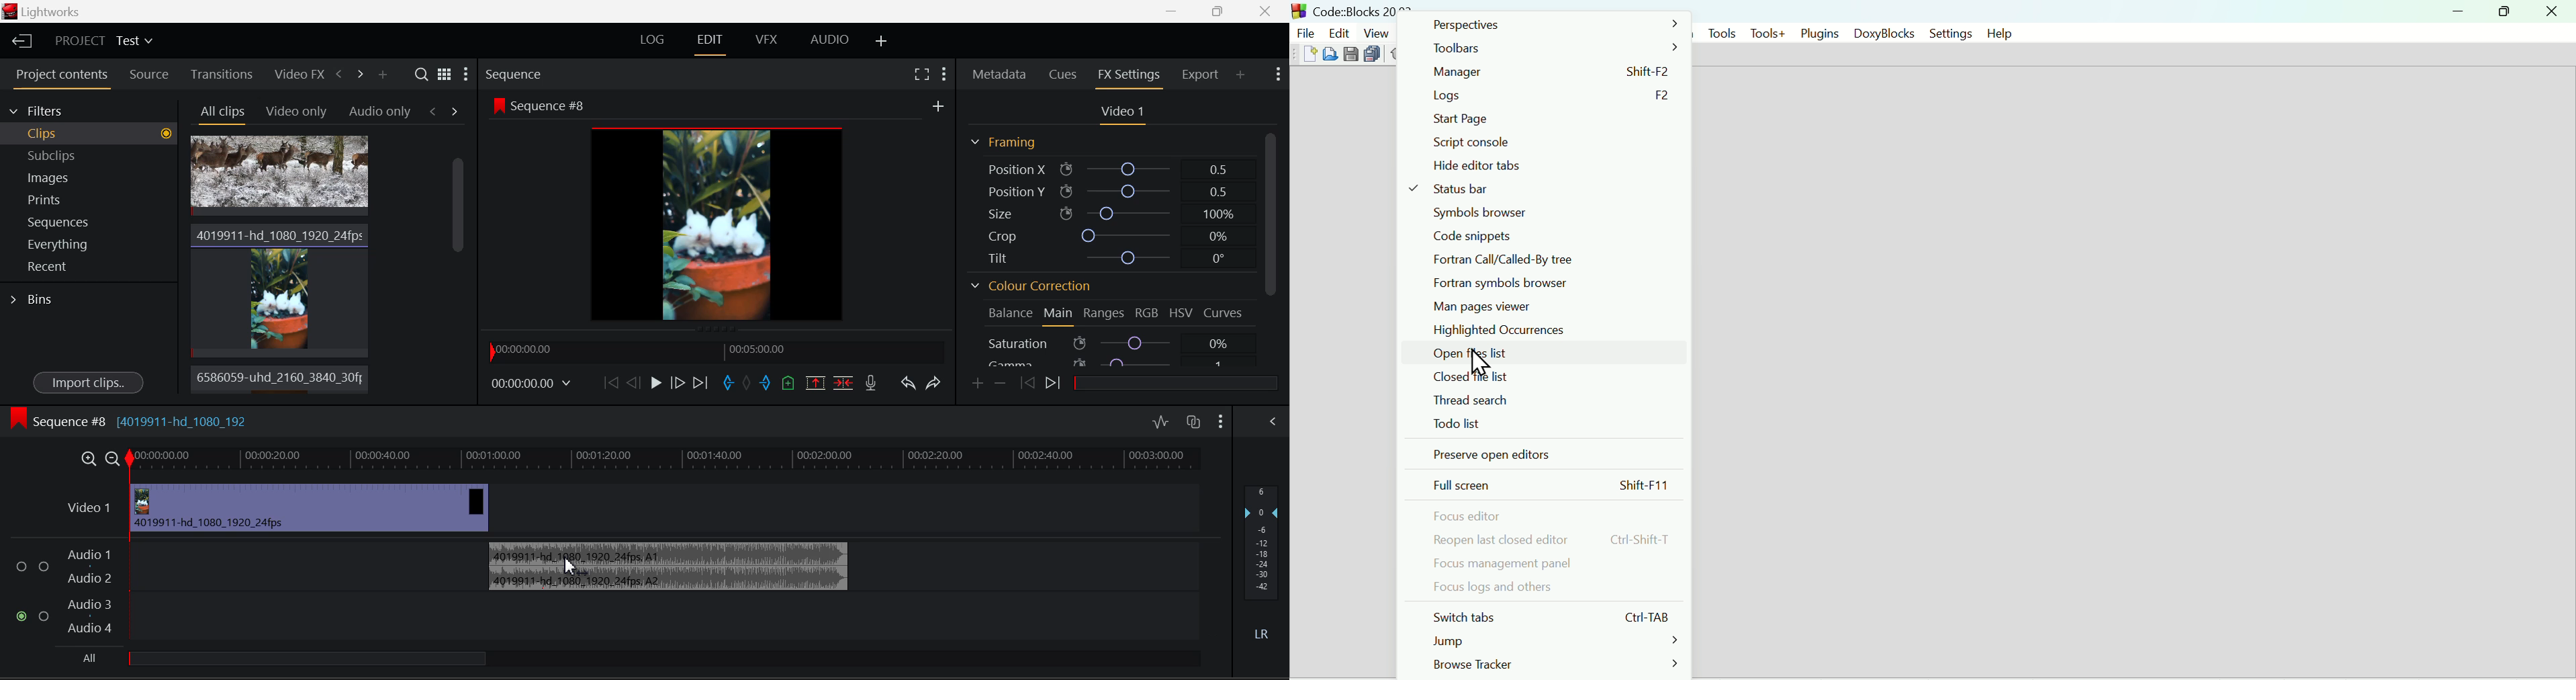 Image resolution: width=2576 pixels, height=700 pixels. What do you see at coordinates (1001, 384) in the screenshot?
I see `Remove keyframe` at bounding box center [1001, 384].